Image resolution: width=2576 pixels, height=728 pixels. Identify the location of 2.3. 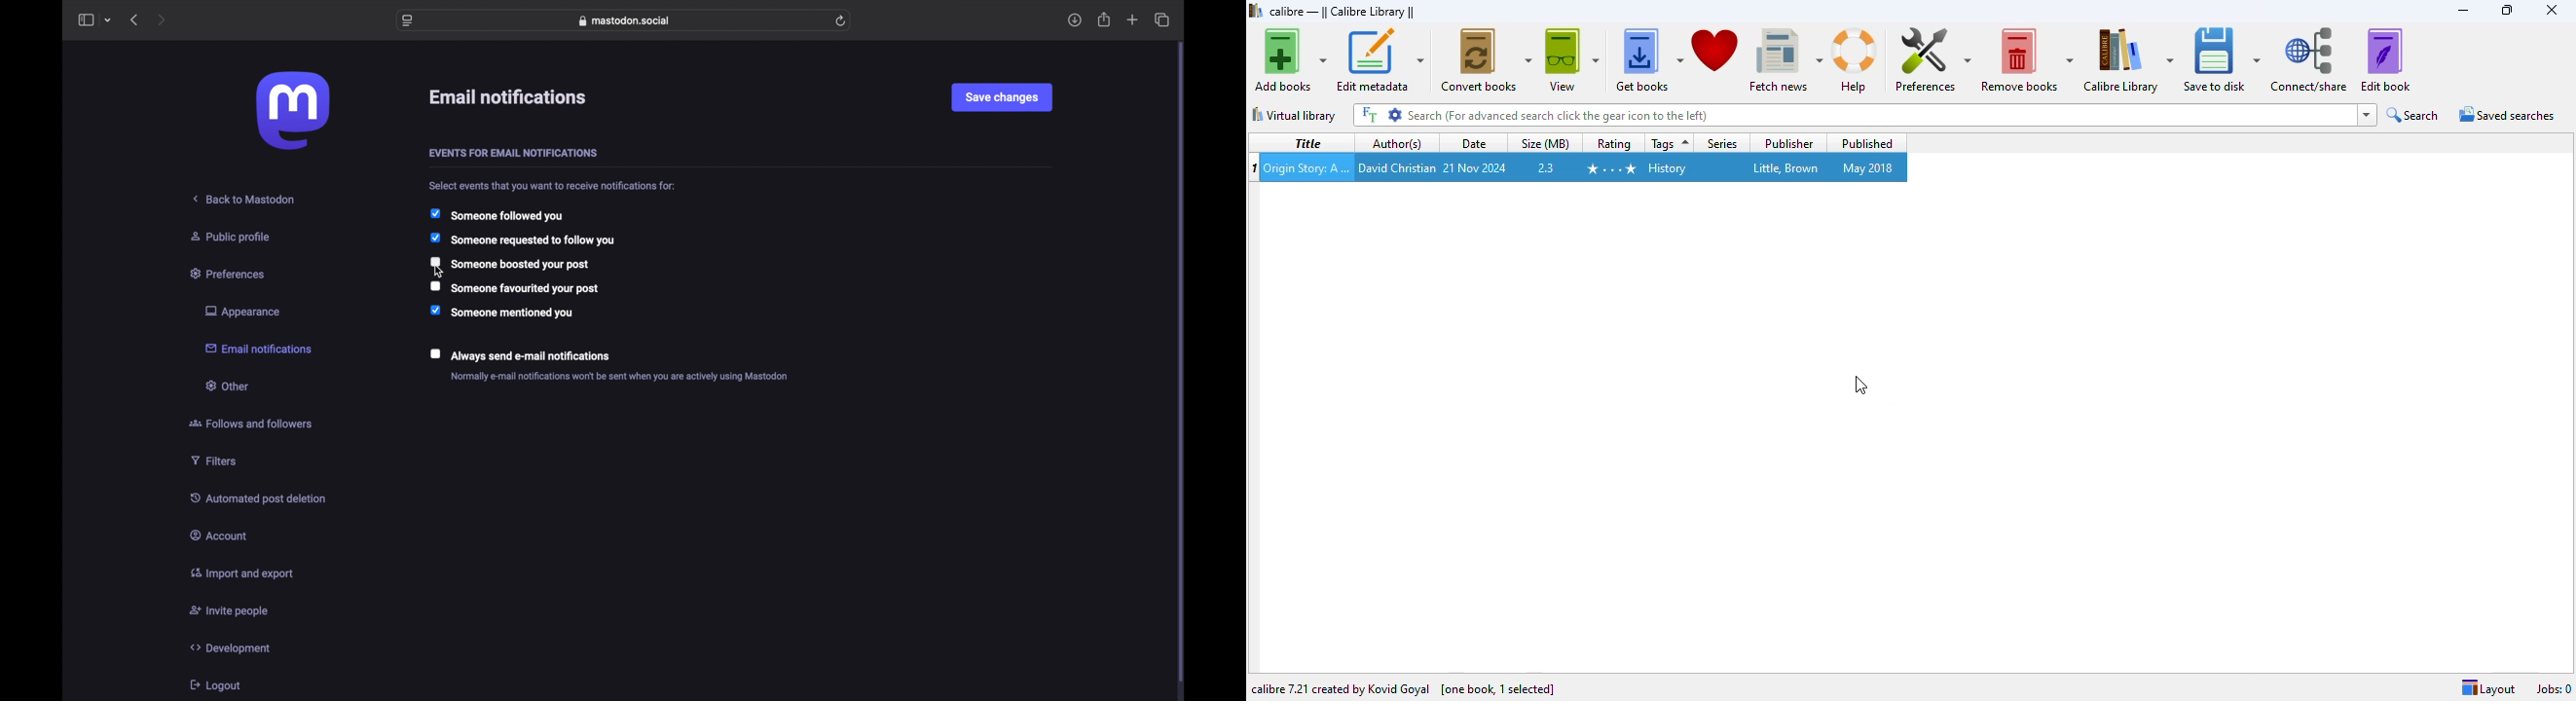
(1546, 166).